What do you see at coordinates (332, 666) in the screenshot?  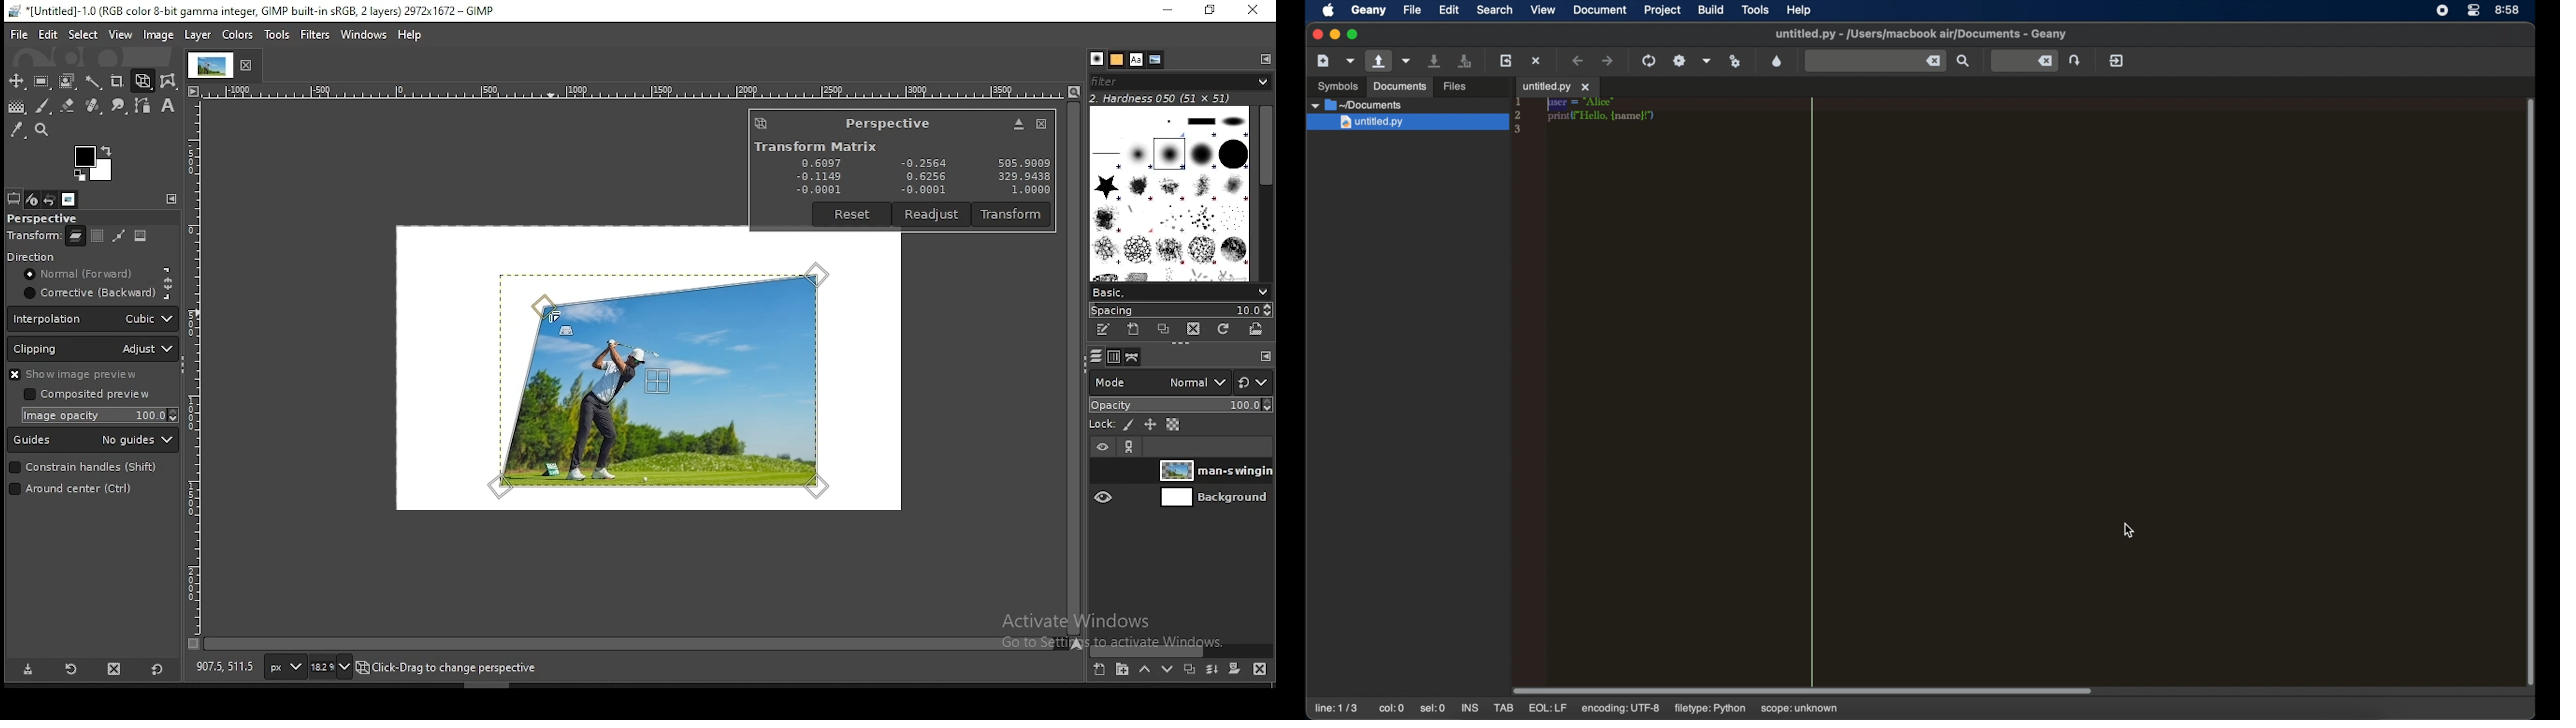 I see `zoom status` at bounding box center [332, 666].